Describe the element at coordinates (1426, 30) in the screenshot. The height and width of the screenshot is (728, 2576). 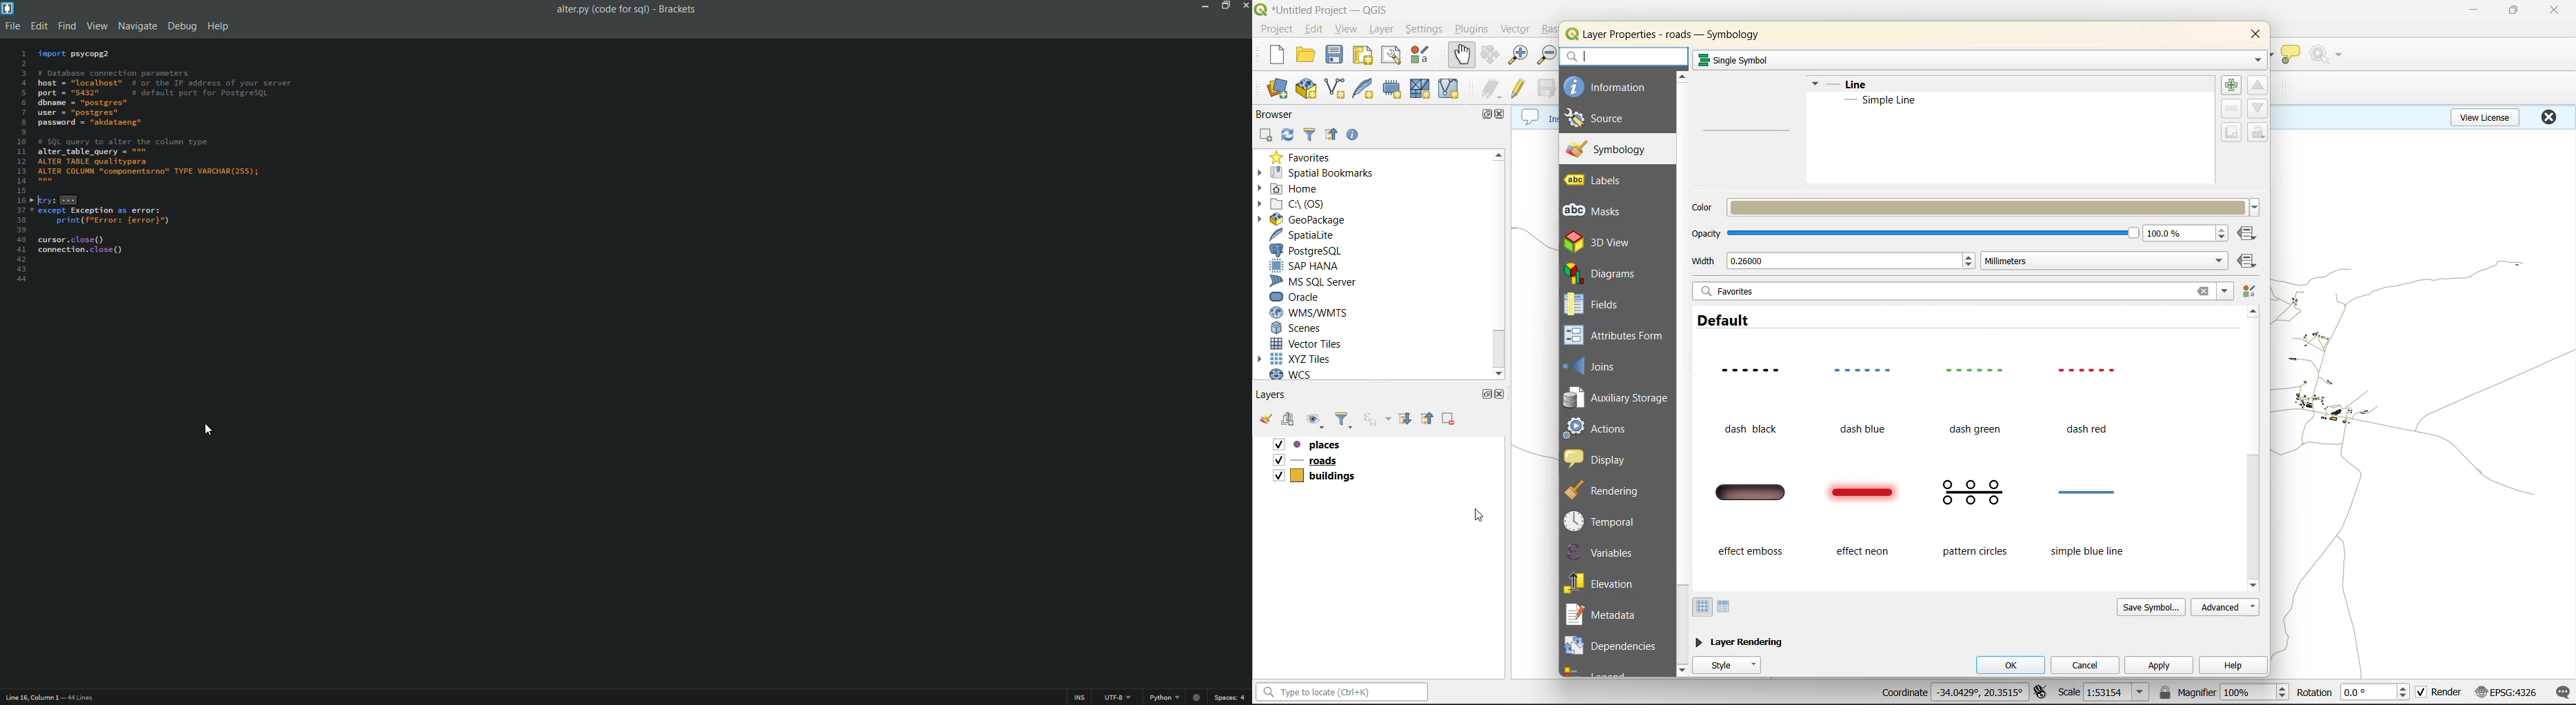
I see `settings` at that location.